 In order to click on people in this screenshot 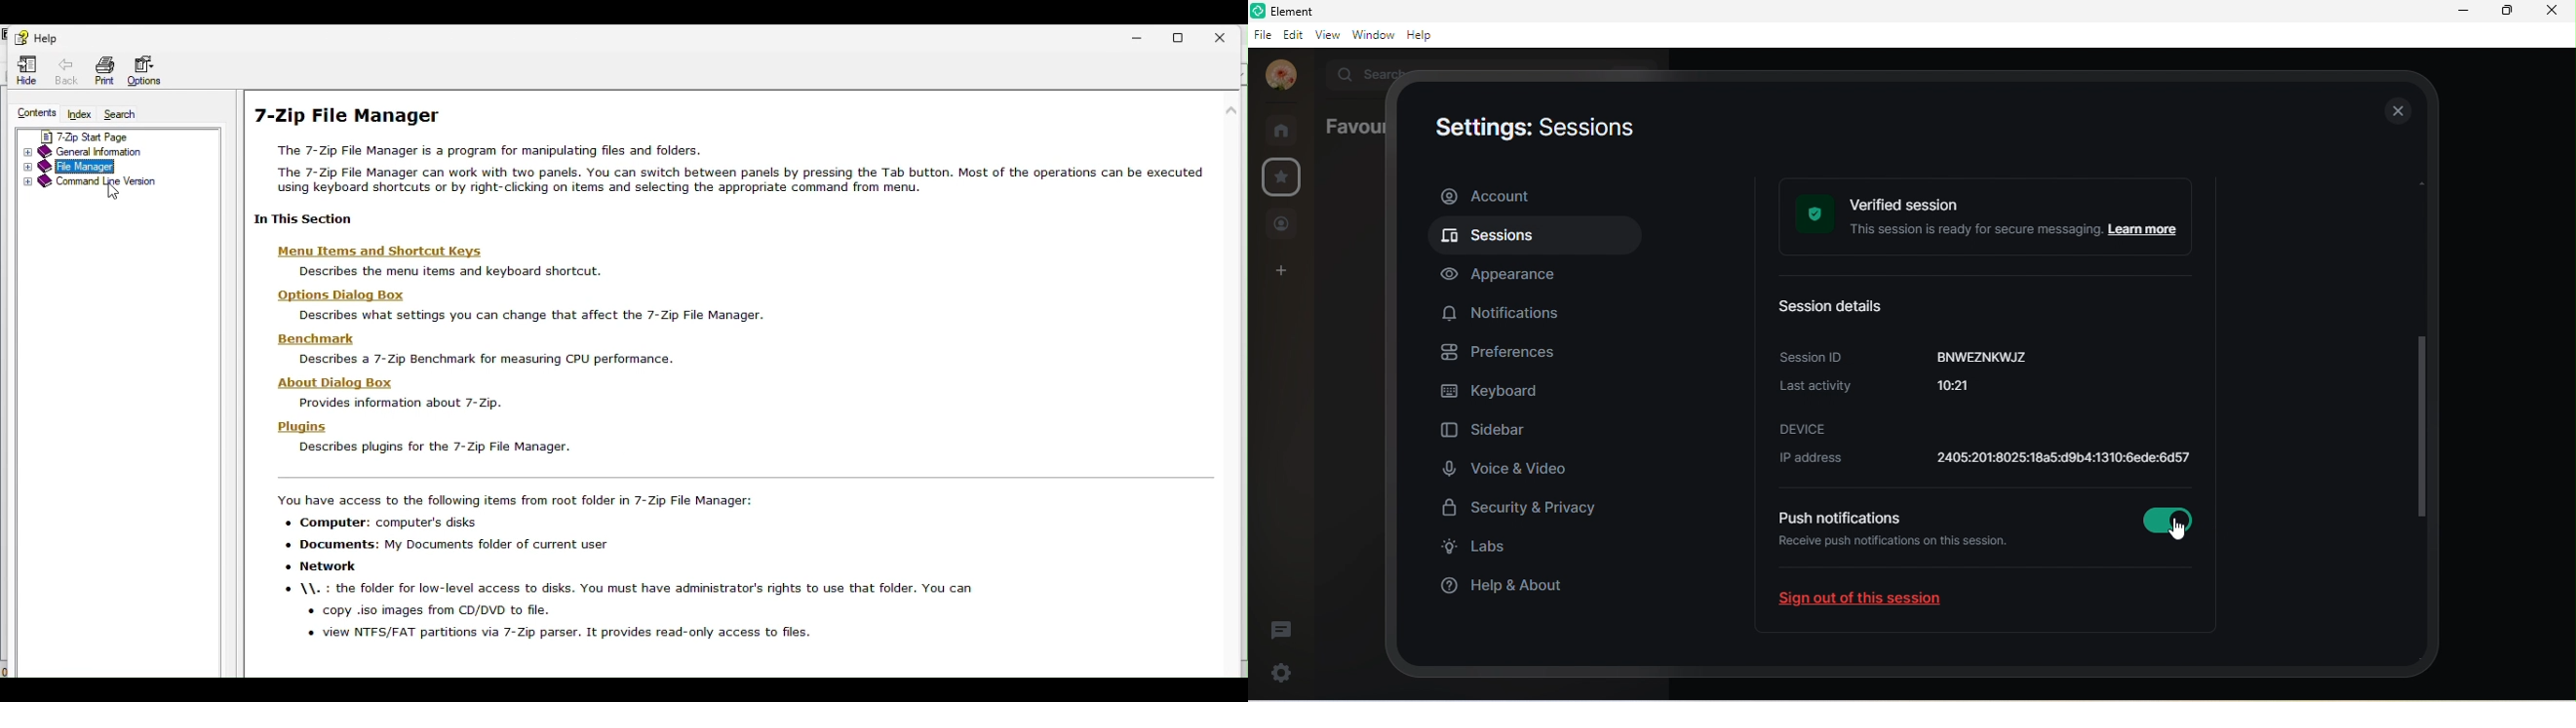, I will do `click(1282, 226)`.